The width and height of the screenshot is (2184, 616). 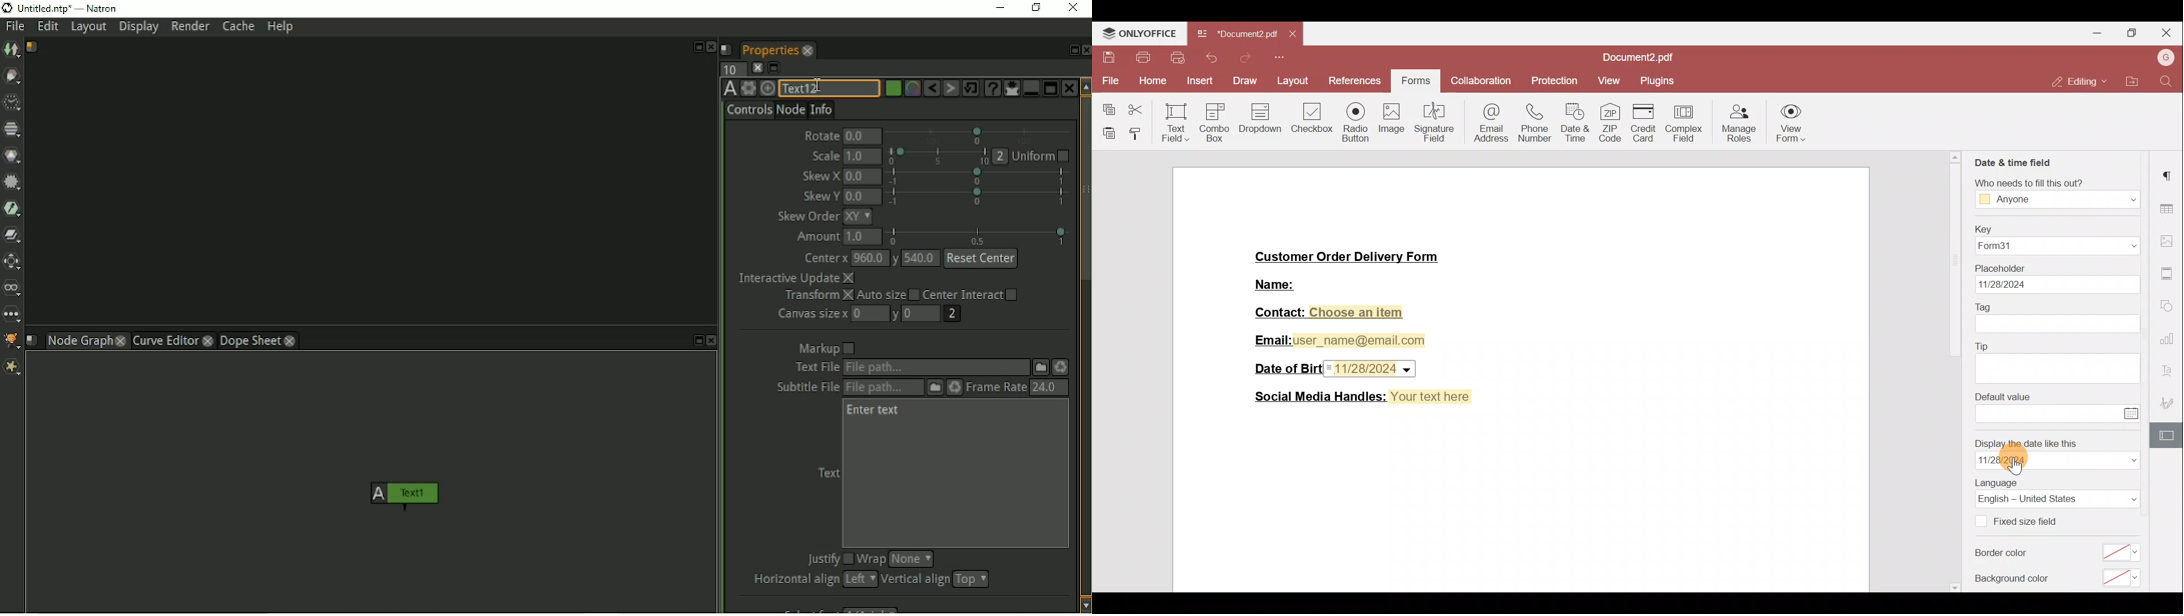 What do you see at coordinates (1210, 57) in the screenshot?
I see `Undo` at bounding box center [1210, 57].